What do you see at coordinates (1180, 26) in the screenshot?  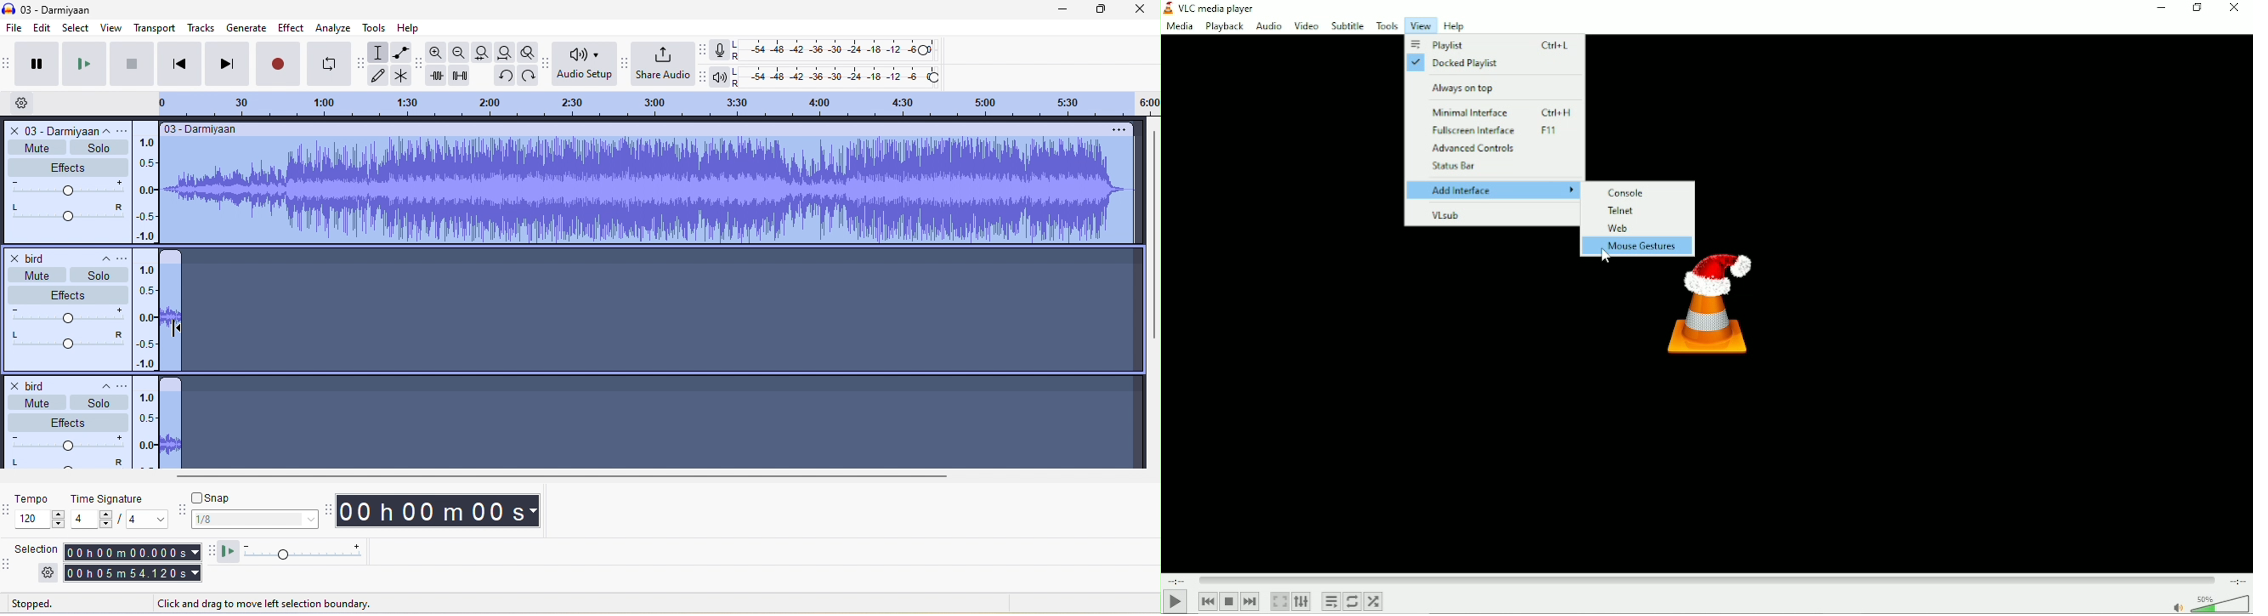 I see `Media` at bounding box center [1180, 26].